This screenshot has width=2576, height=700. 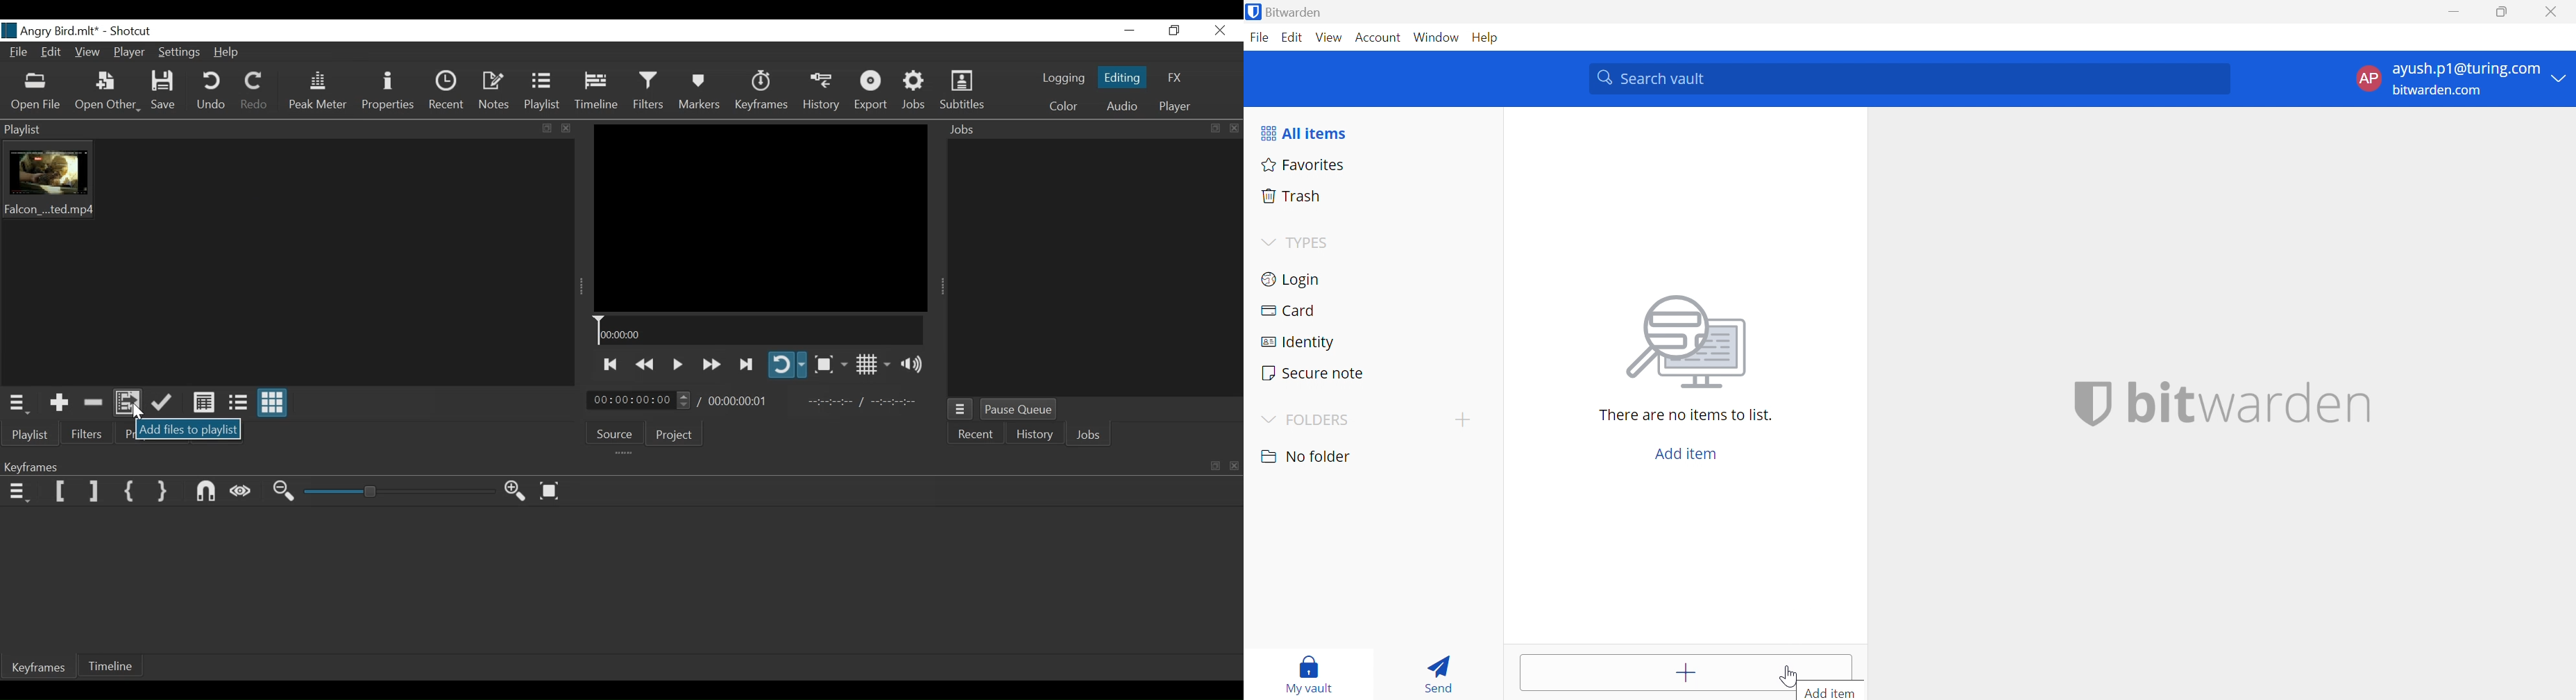 I want to click on Add item, so click(x=1657, y=672).